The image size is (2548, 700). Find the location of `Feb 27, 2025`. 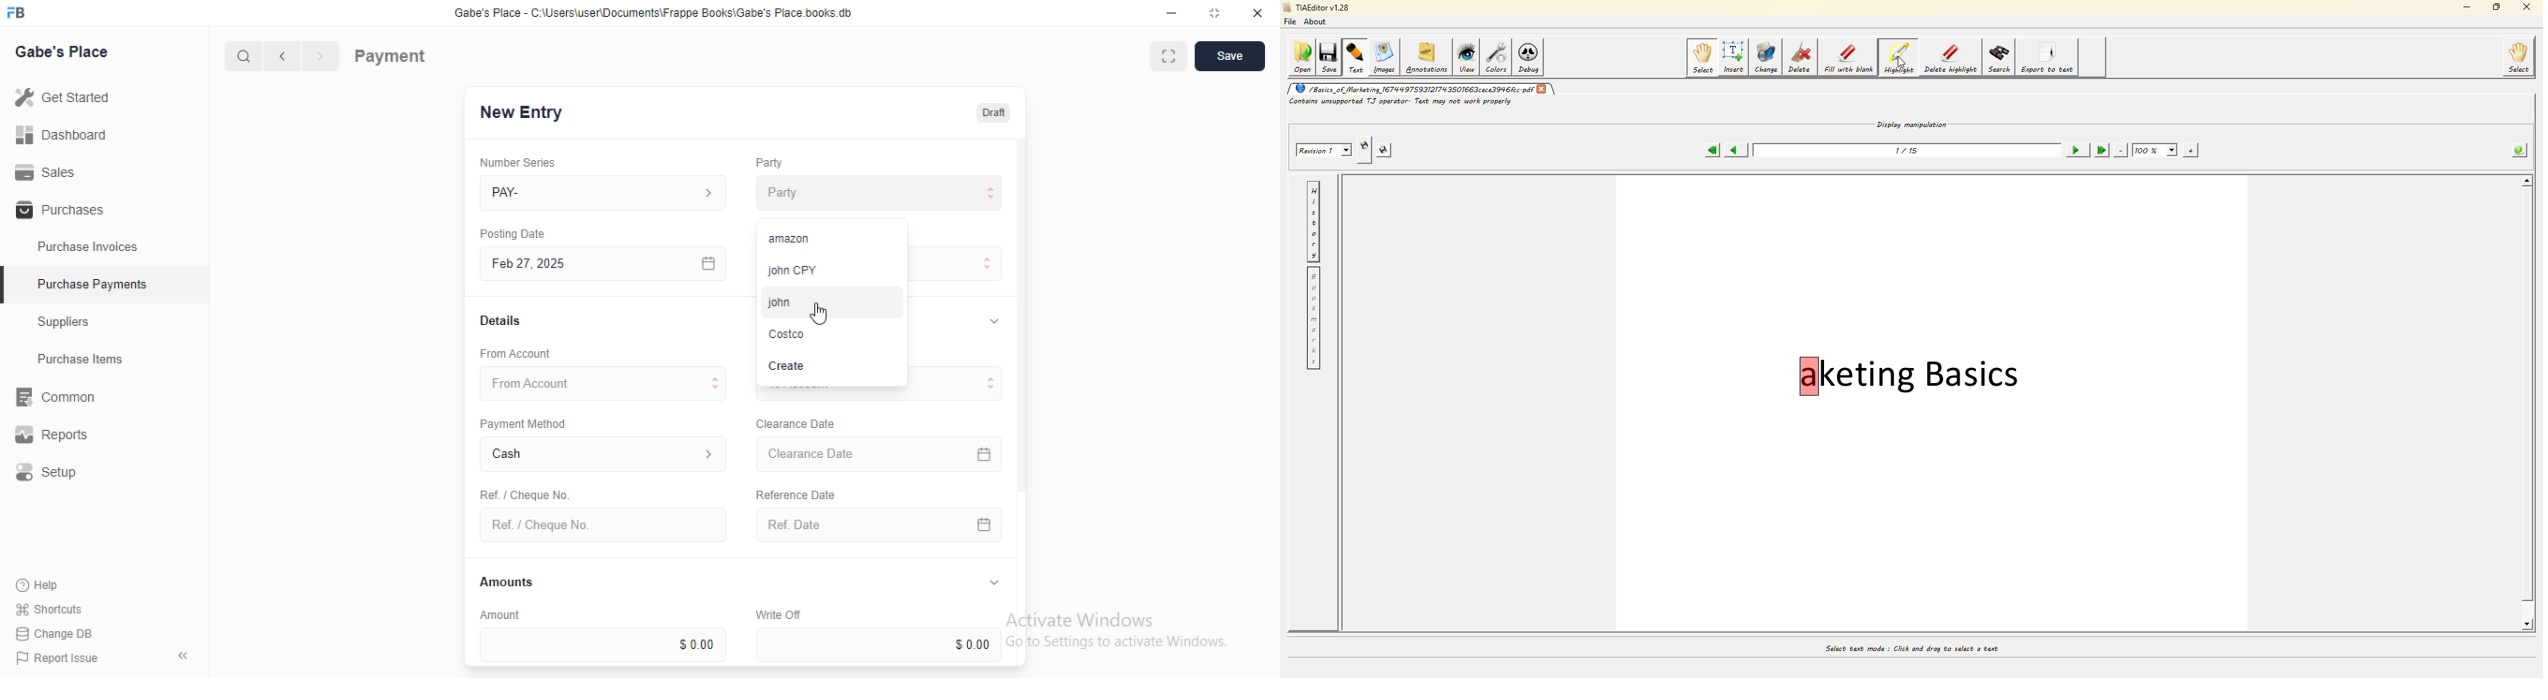

Feb 27, 2025 is located at coordinates (606, 264).